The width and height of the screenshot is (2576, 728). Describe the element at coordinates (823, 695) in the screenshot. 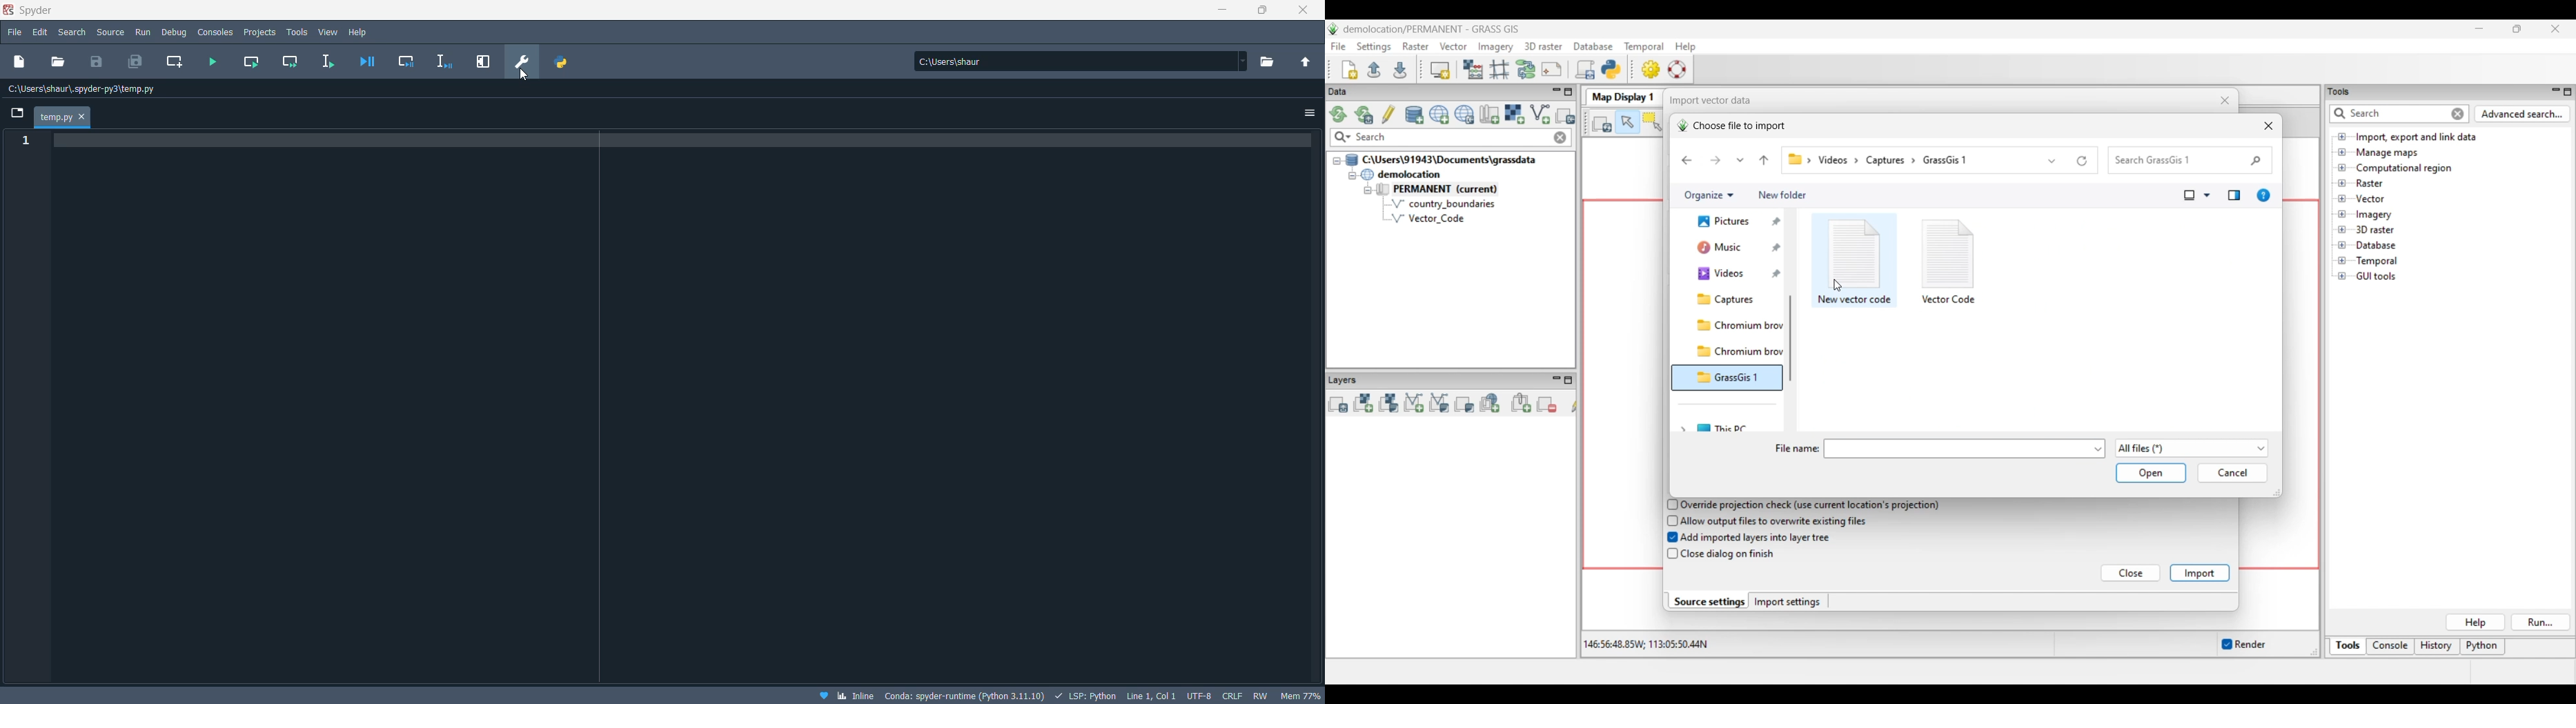

I see `donate to spyder` at that location.